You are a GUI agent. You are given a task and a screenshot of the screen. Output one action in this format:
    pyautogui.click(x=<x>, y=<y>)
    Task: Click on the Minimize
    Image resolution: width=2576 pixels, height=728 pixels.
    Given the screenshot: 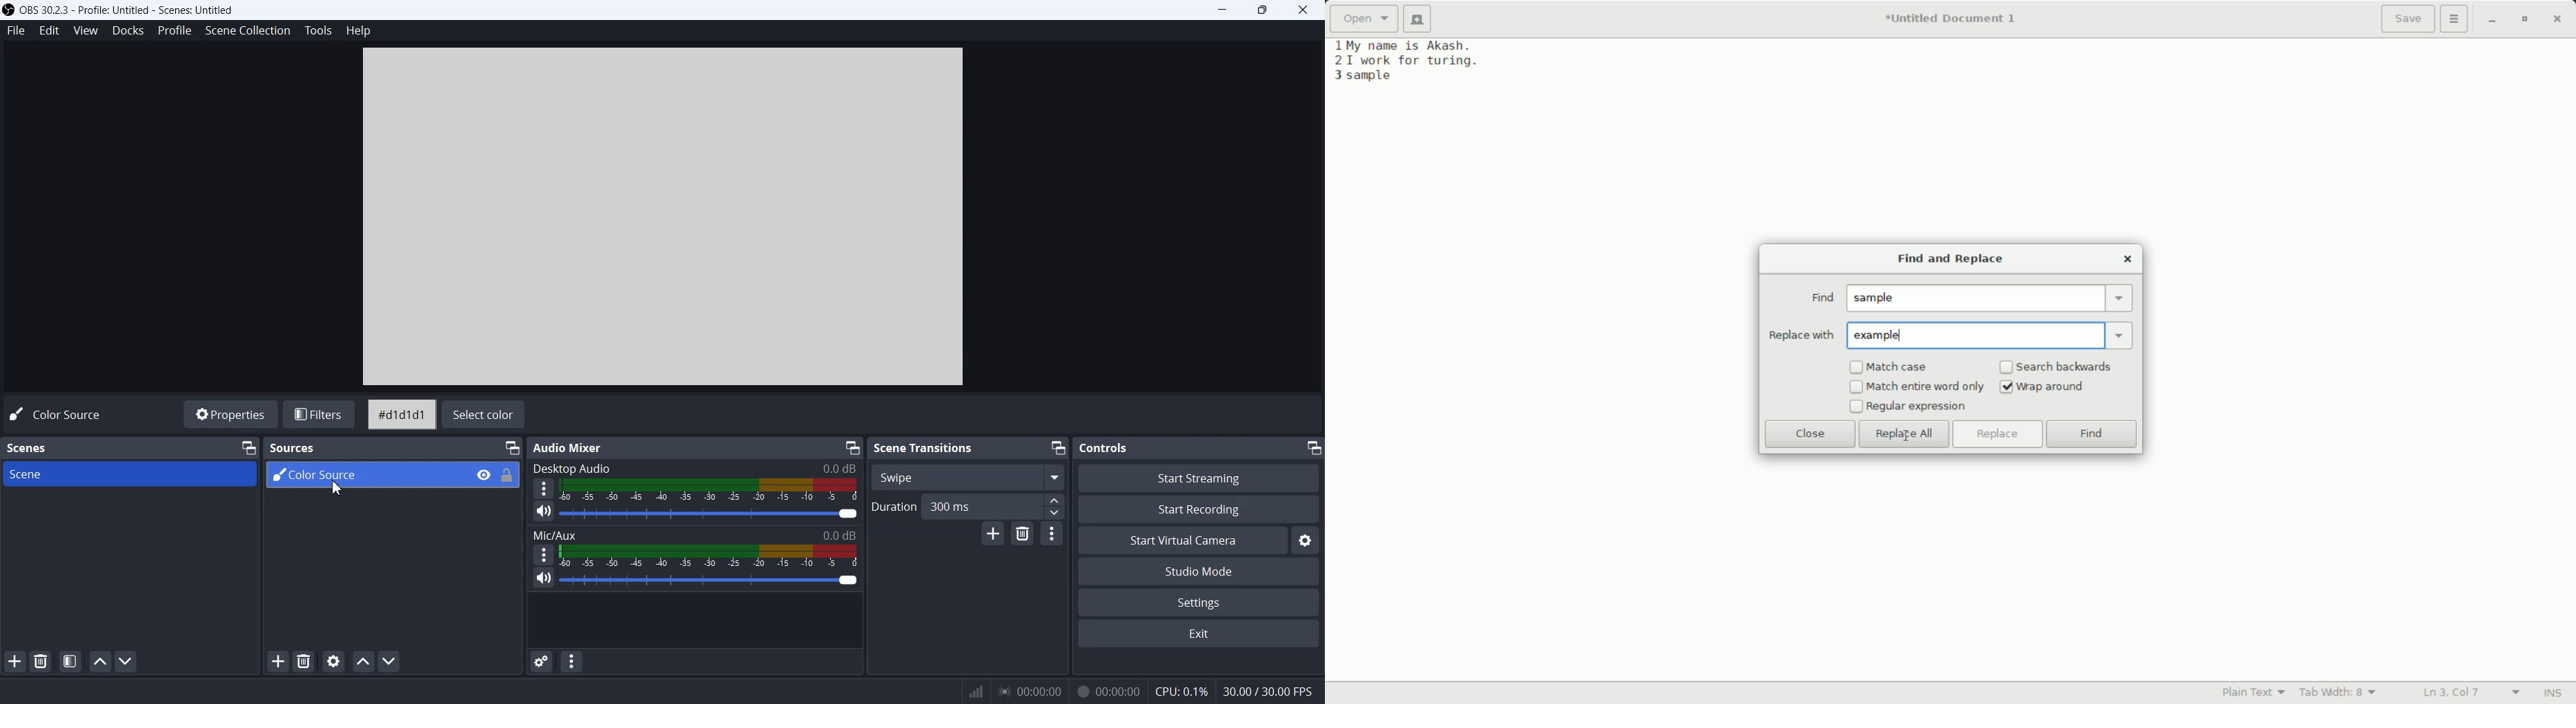 What is the action you would take?
    pyautogui.click(x=511, y=445)
    